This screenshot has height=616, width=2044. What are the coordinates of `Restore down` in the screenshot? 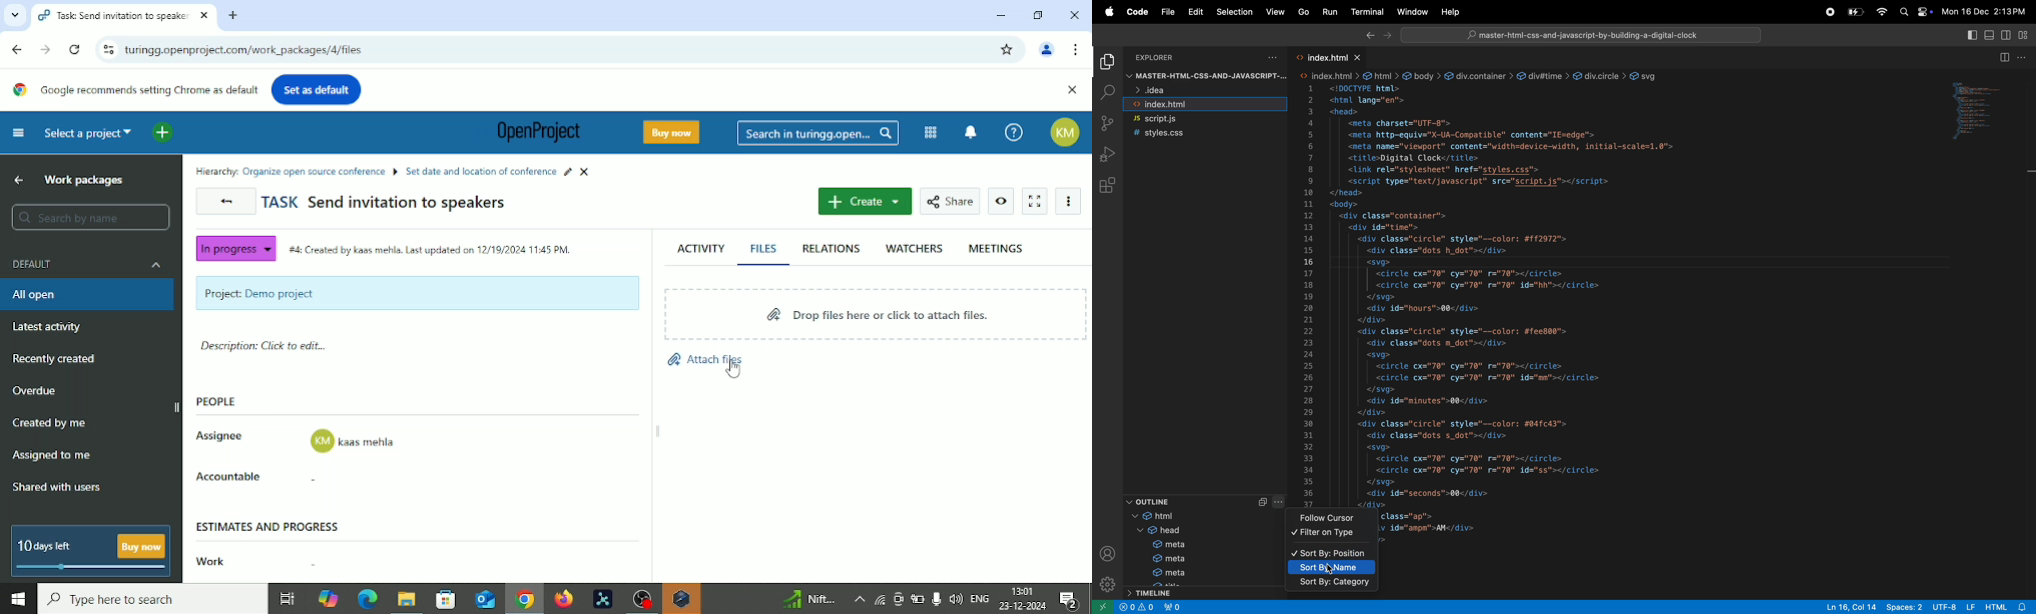 It's located at (1040, 14).